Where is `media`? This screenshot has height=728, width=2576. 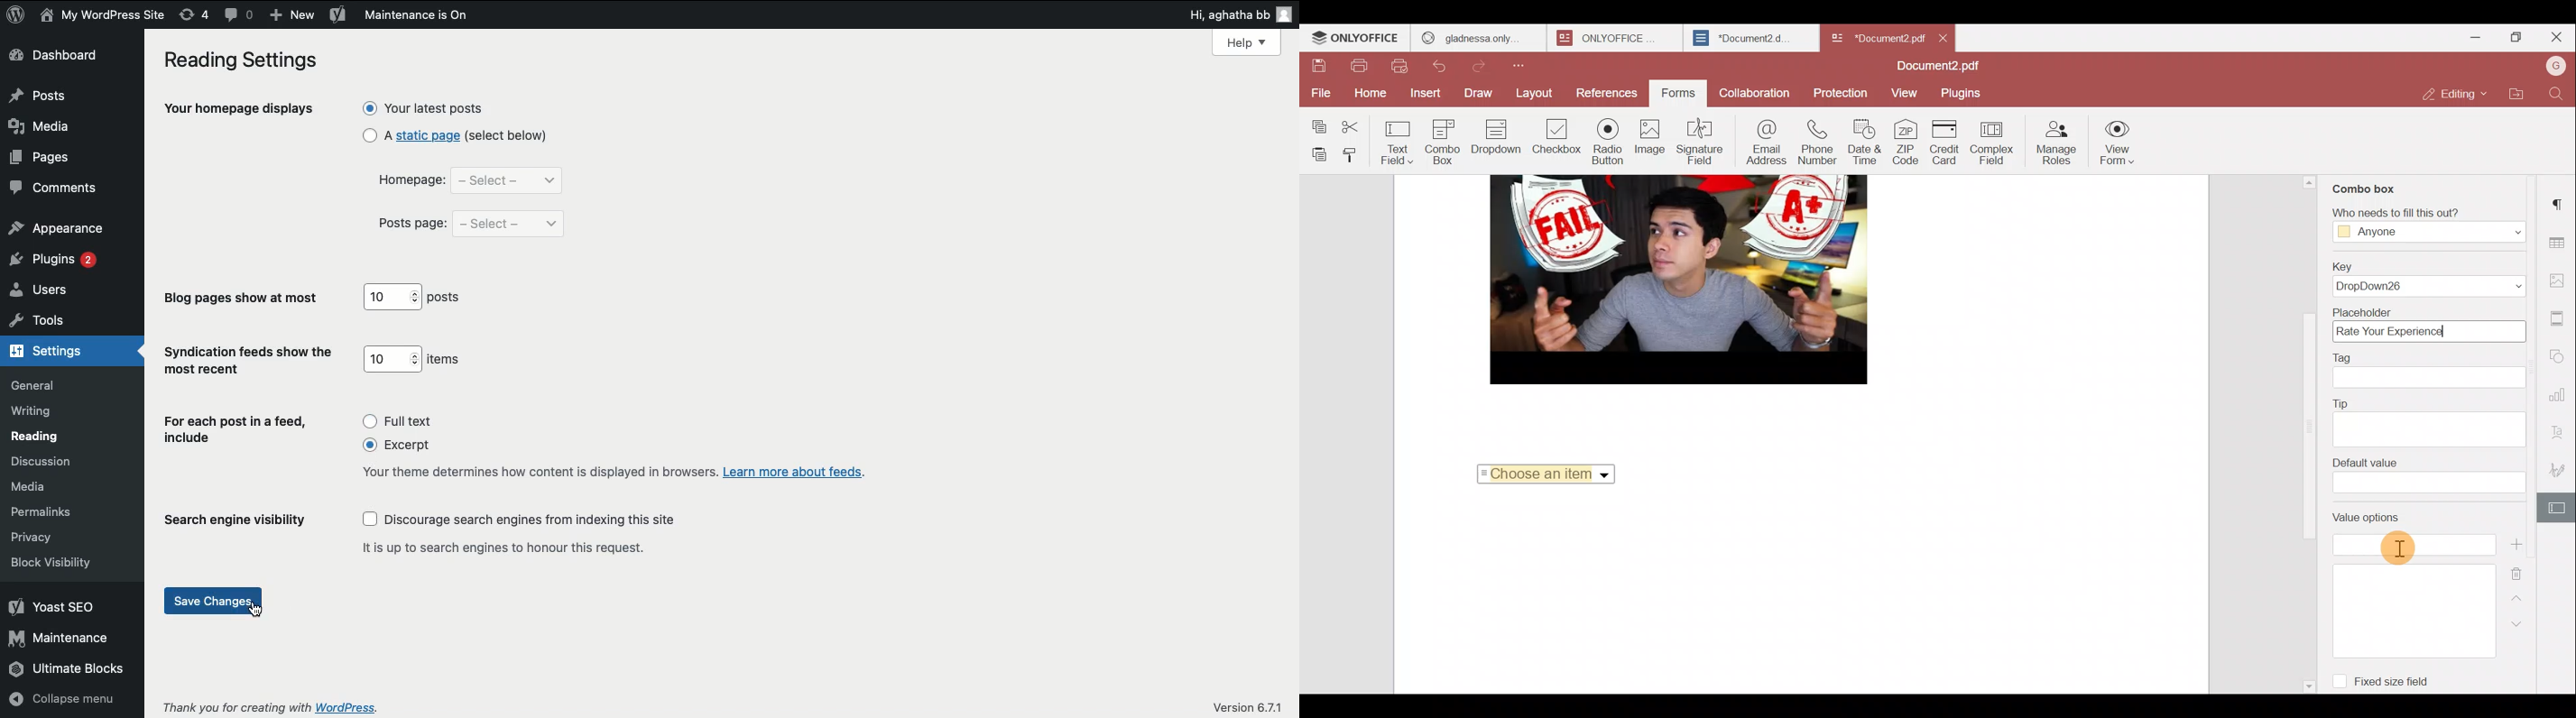
media is located at coordinates (43, 126).